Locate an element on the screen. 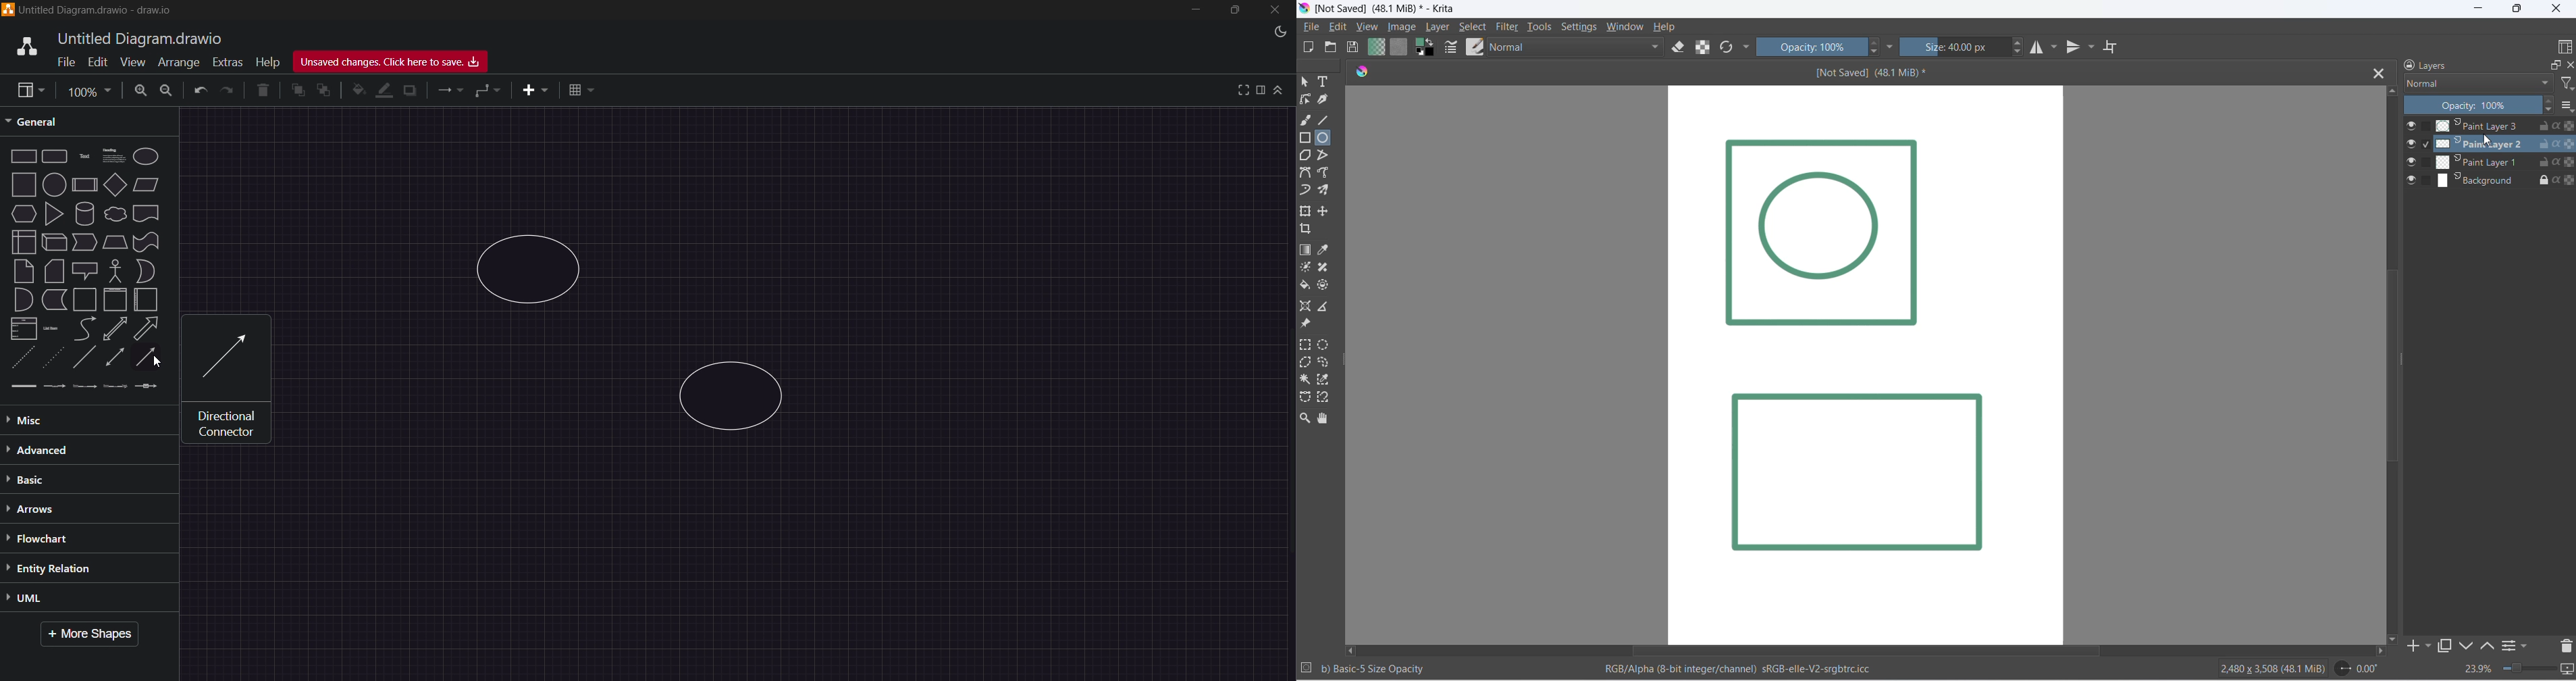  save is located at coordinates (1356, 47).